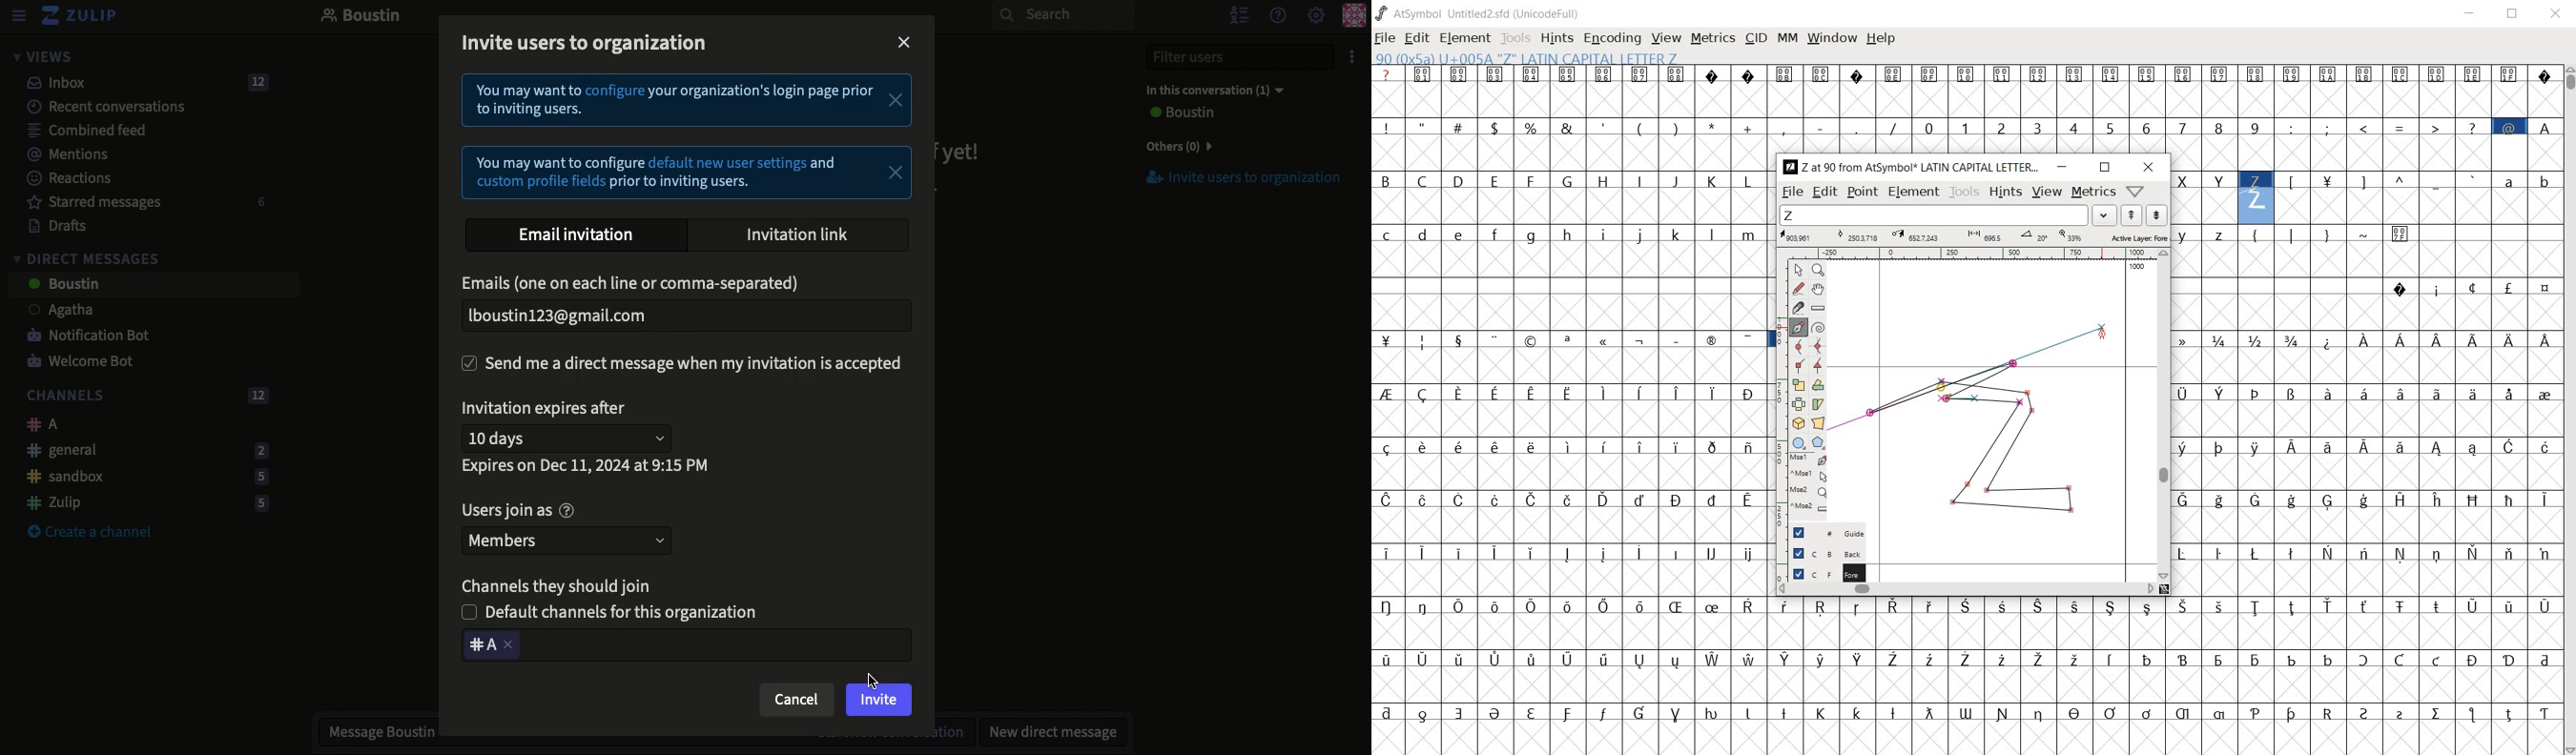 Image resolution: width=2576 pixels, height=756 pixels. Describe the element at coordinates (2256, 193) in the screenshot. I see `90(0x5a) U+005A "Z" LATIN CAPITAL LETTER Z` at that location.